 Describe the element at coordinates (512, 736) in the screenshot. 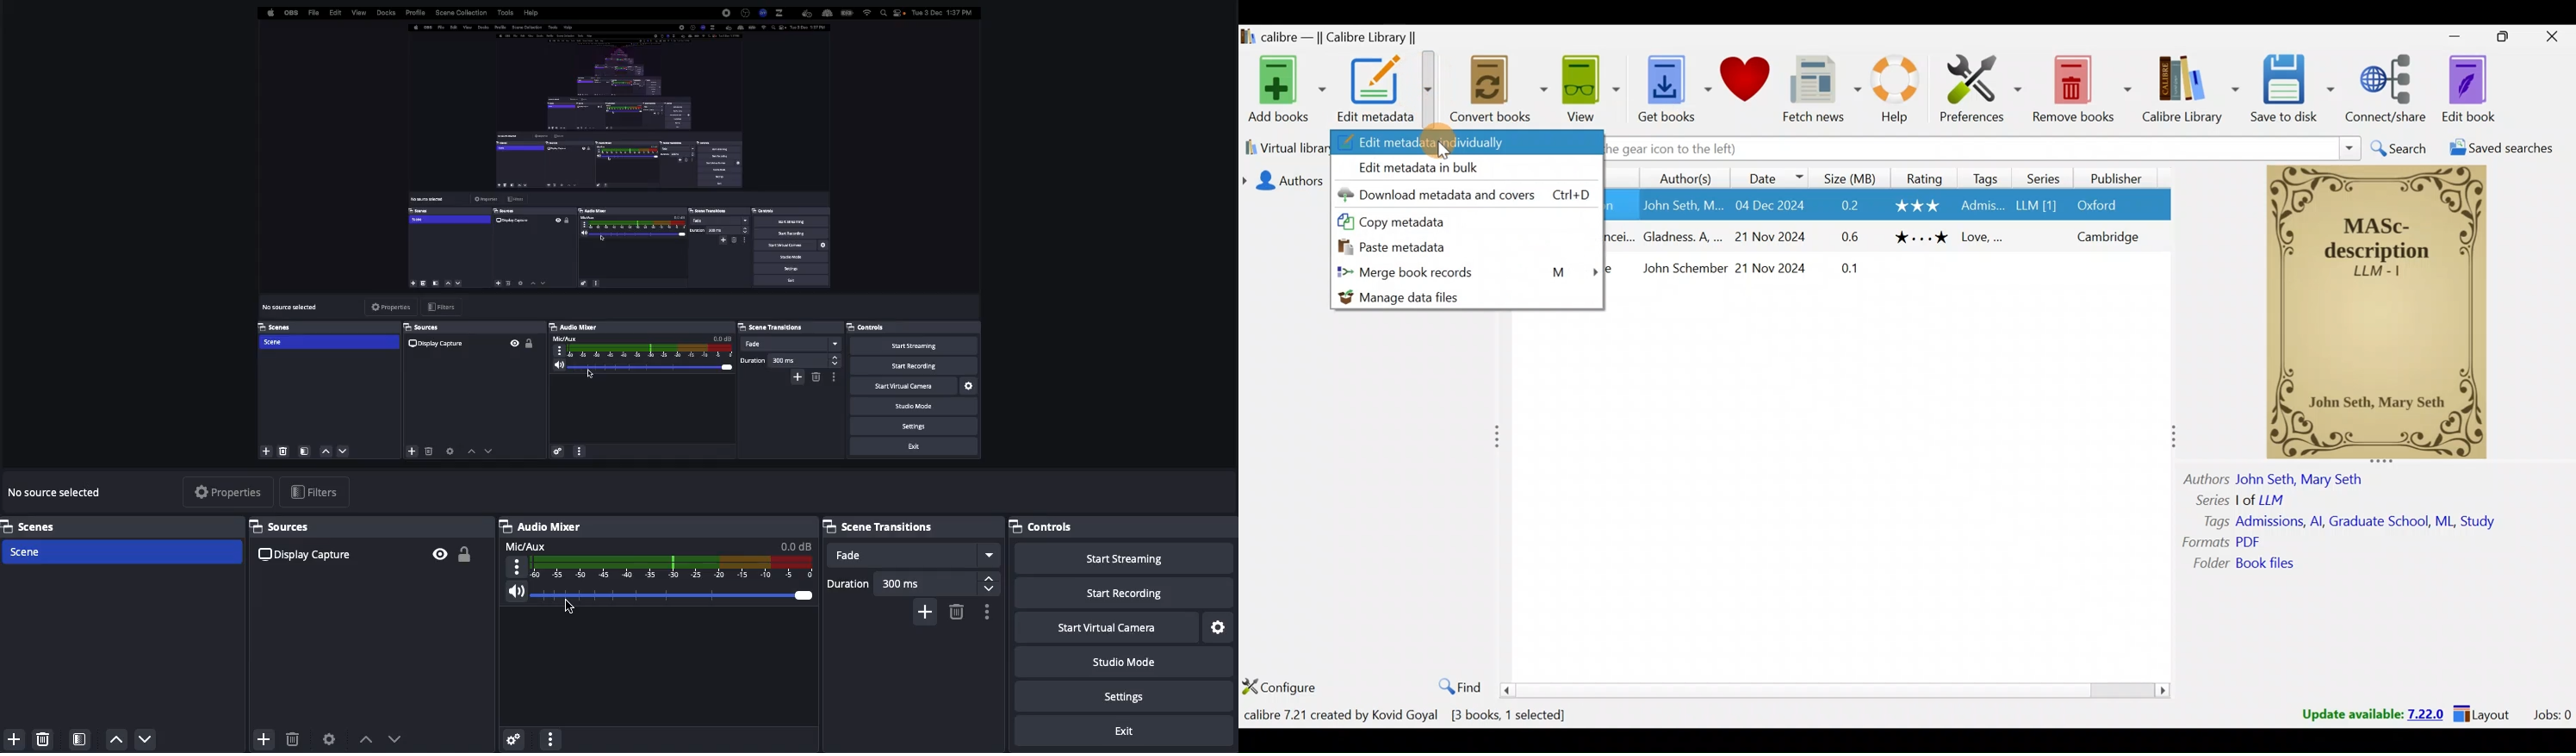

I see `Settings` at that location.